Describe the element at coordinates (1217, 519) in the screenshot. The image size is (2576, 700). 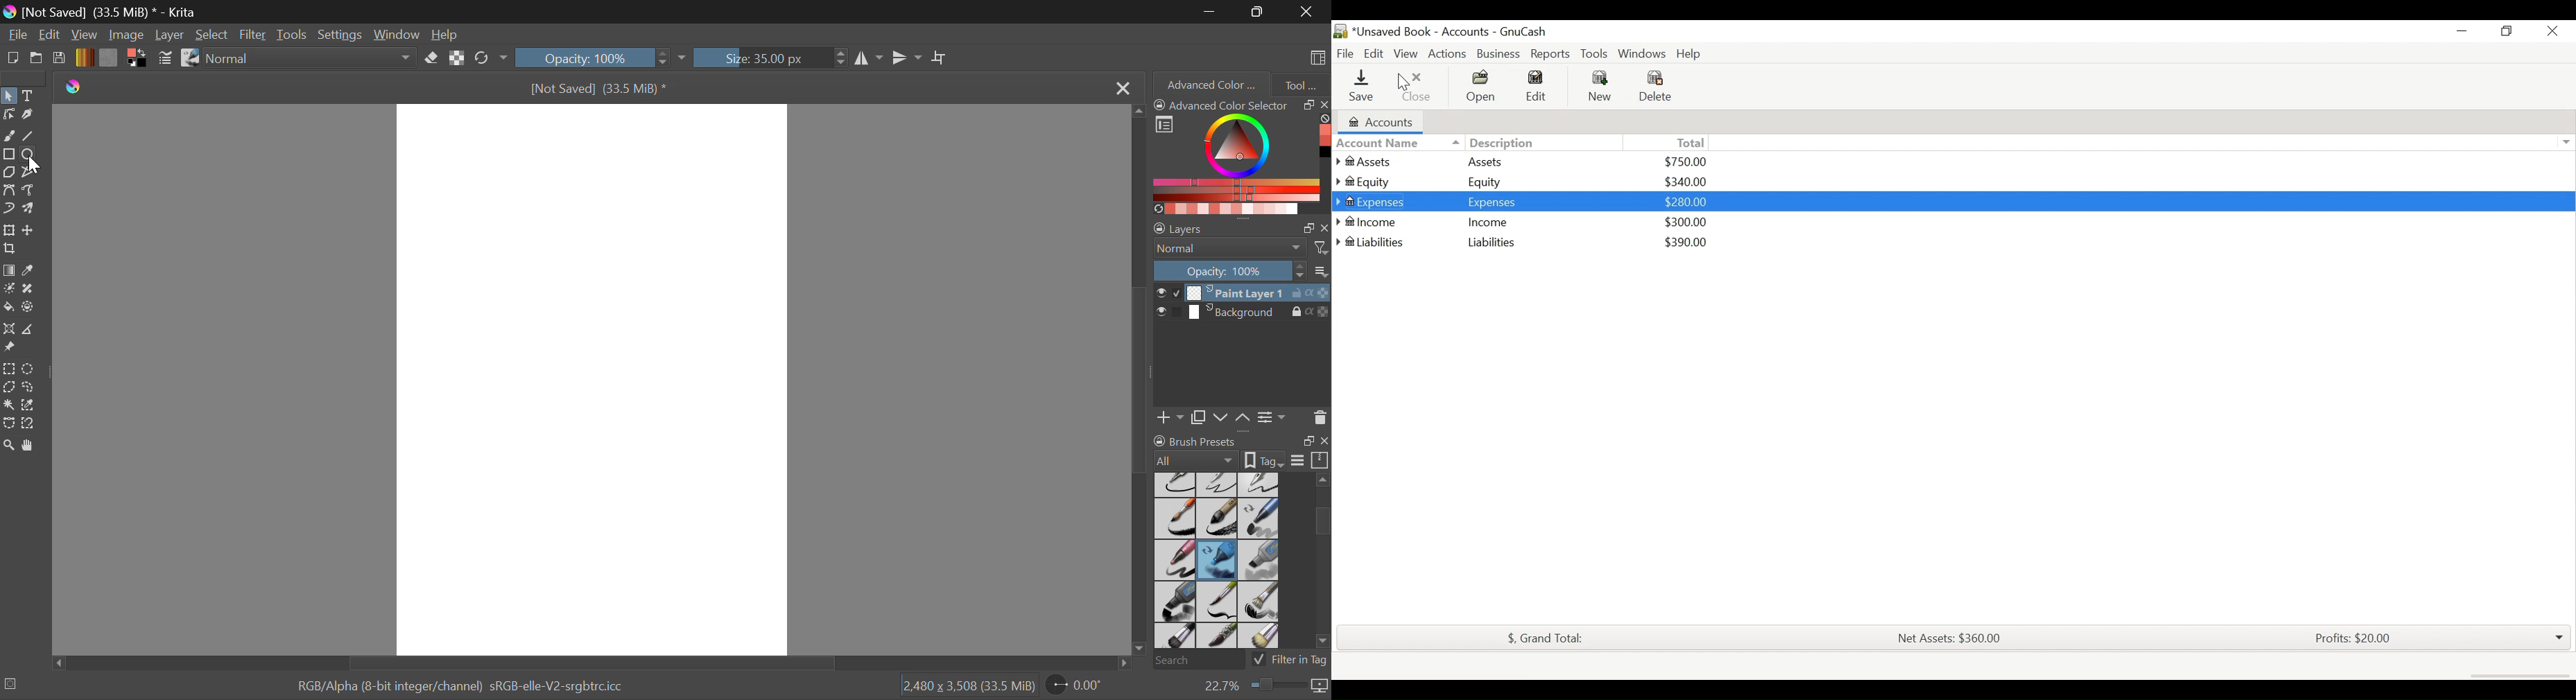
I see `Ink-8 Sumi-e` at that location.